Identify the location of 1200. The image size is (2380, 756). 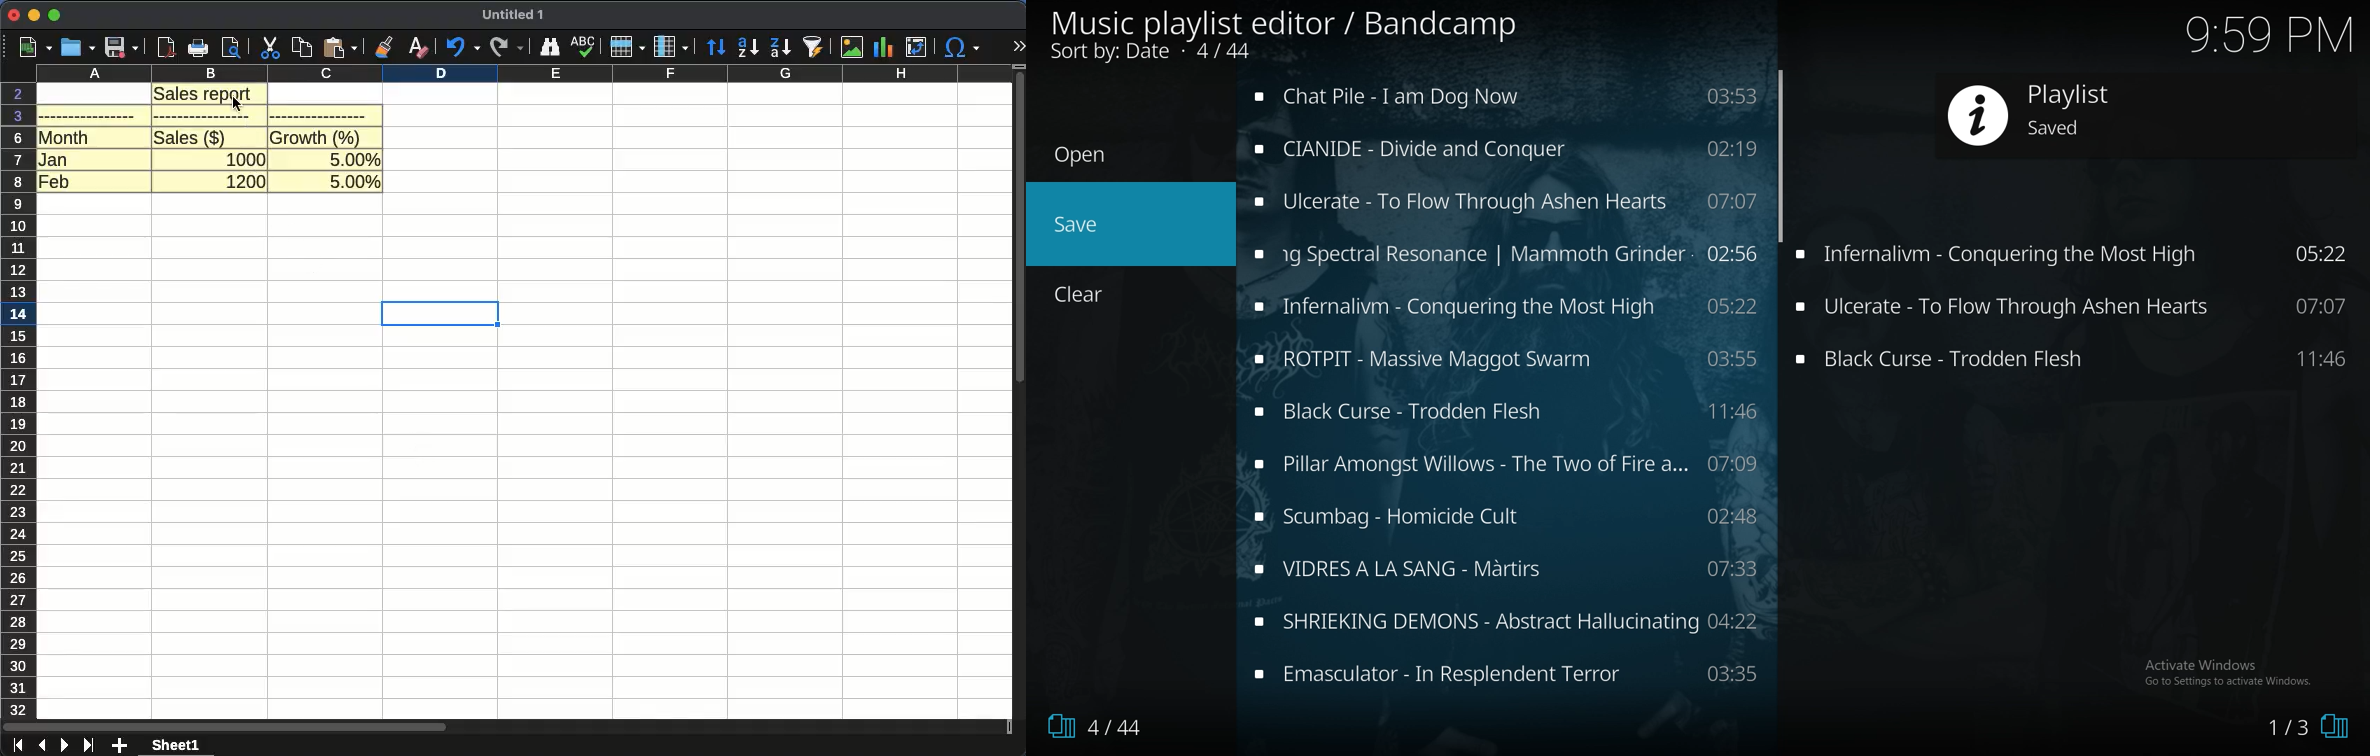
(246, 182).